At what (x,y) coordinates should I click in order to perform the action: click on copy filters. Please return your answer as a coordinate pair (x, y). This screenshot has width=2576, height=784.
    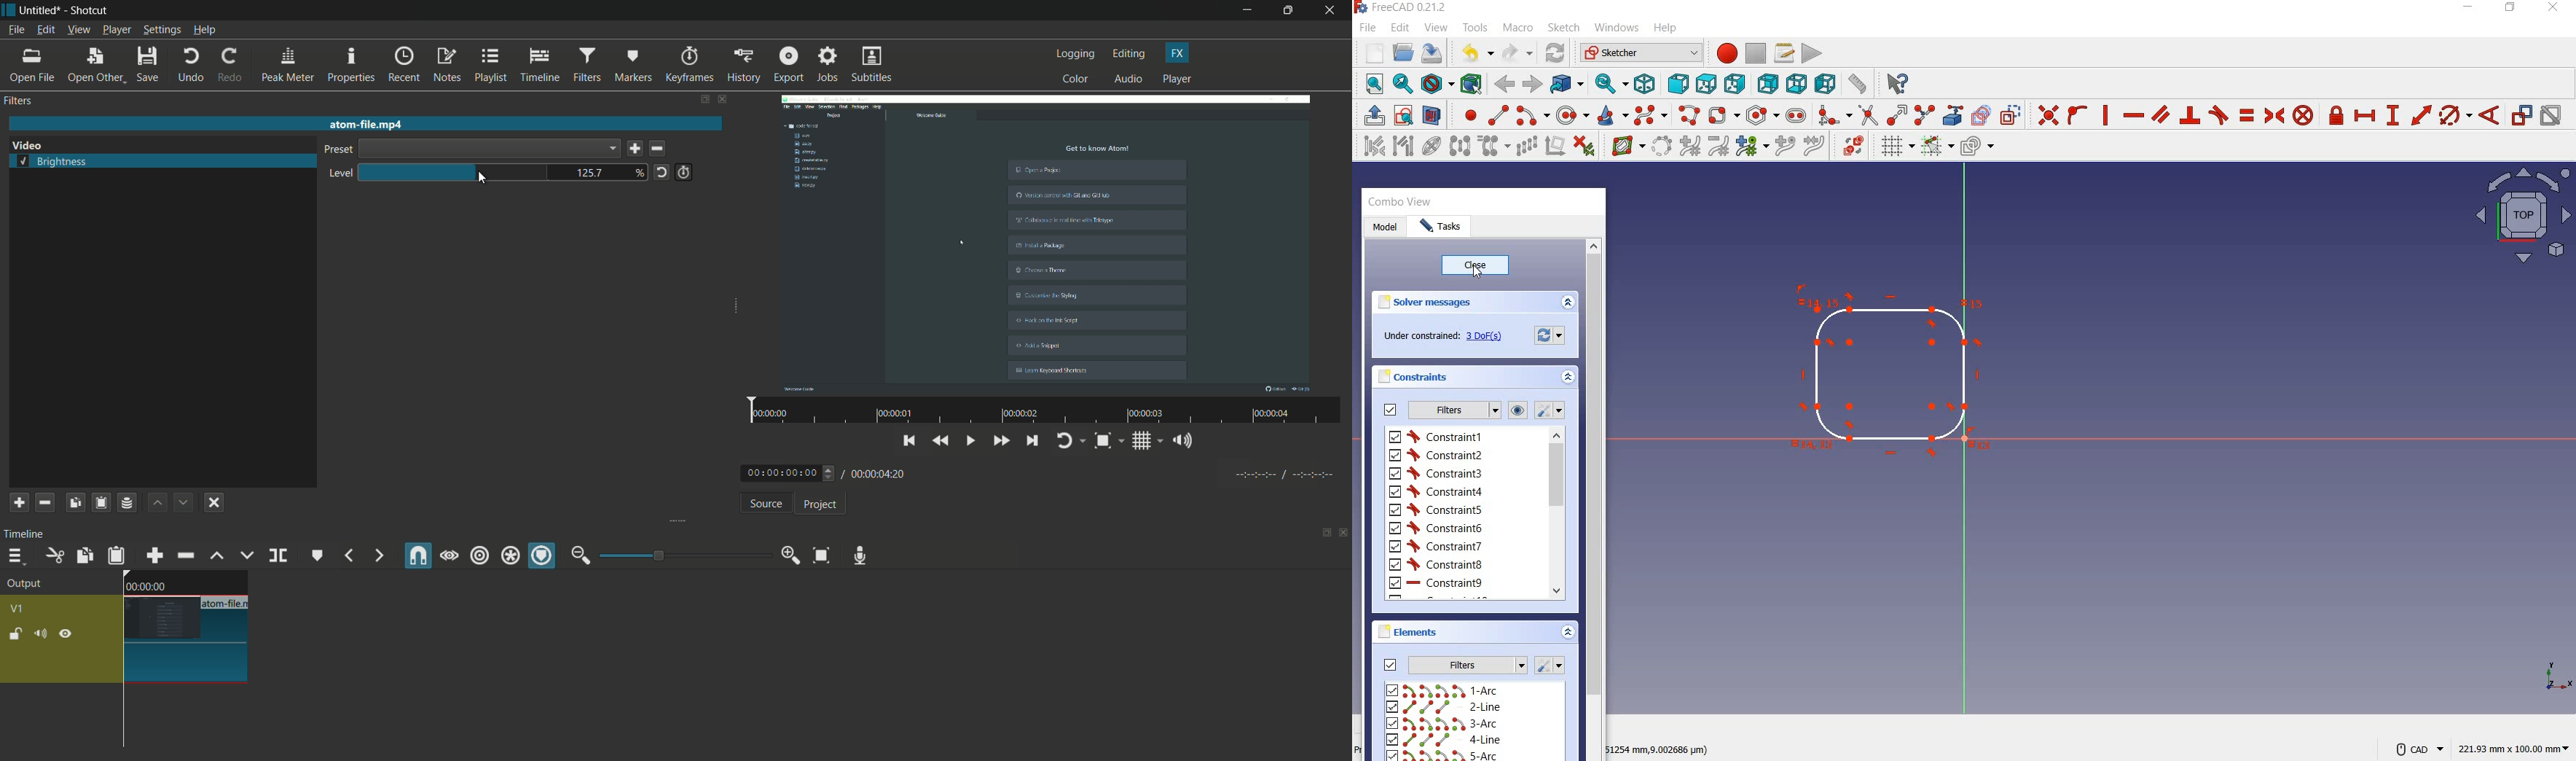
    Looking at the image, I should click on (74, 502).